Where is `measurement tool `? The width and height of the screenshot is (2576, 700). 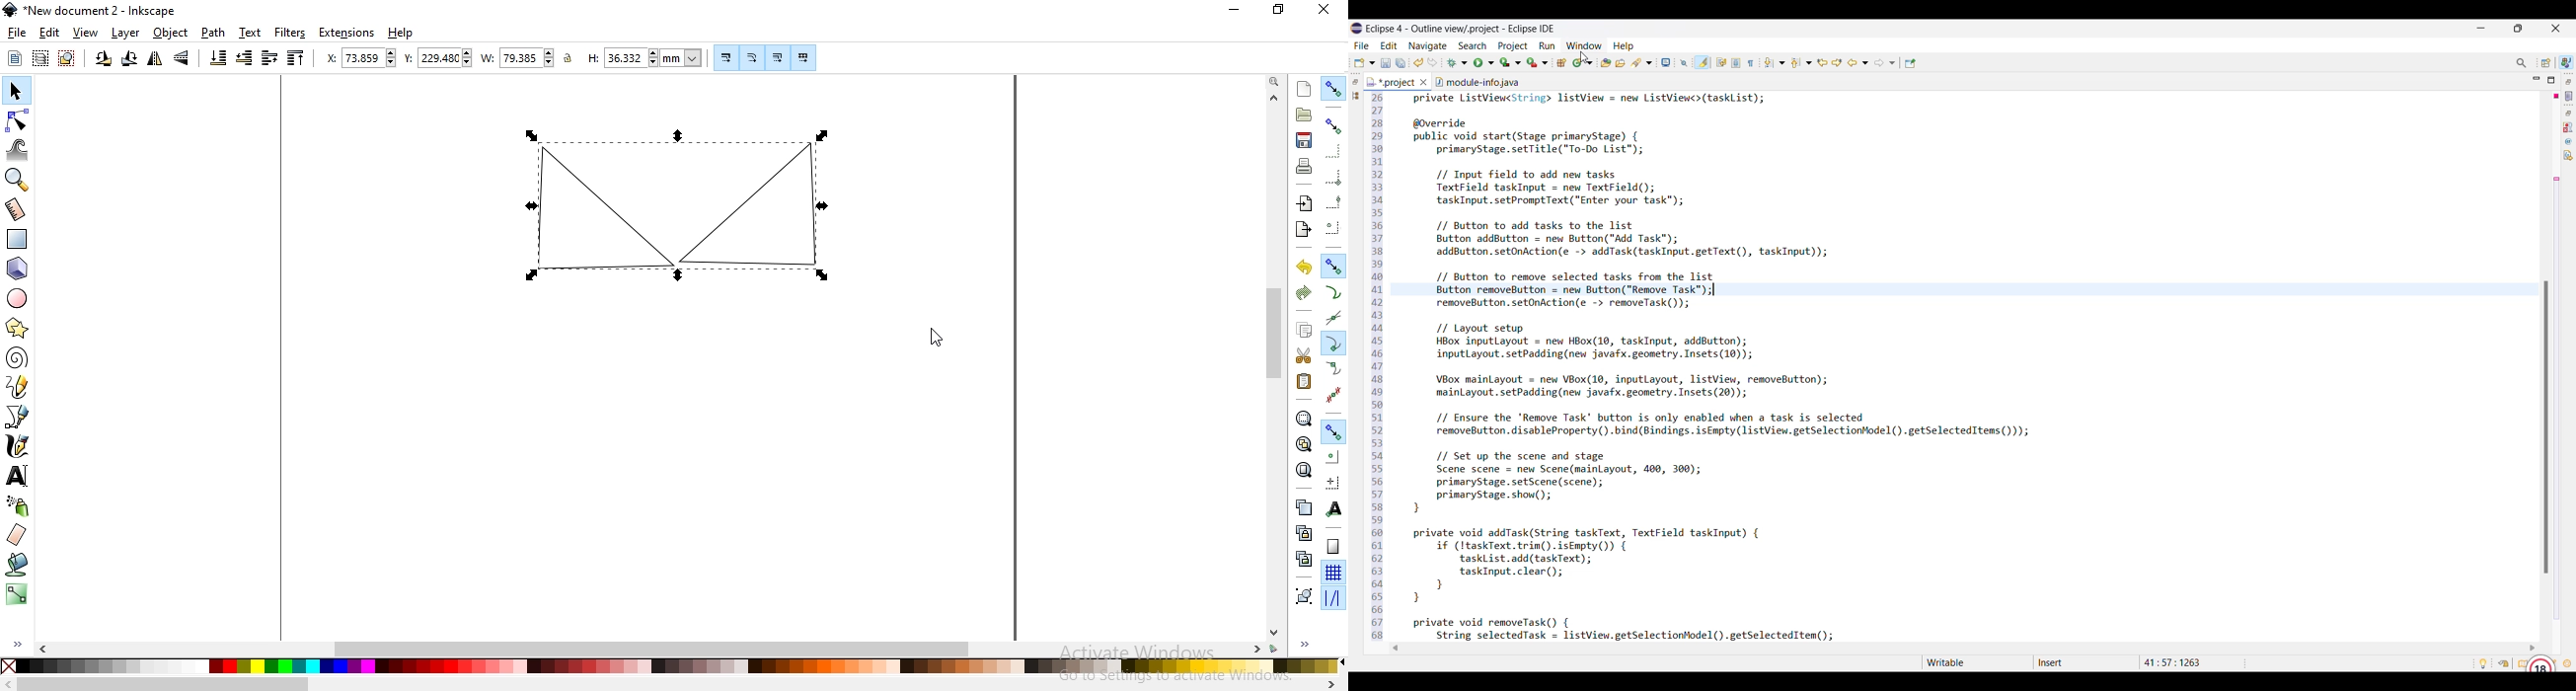
measurement tool  is located at coordinates (16, 209).